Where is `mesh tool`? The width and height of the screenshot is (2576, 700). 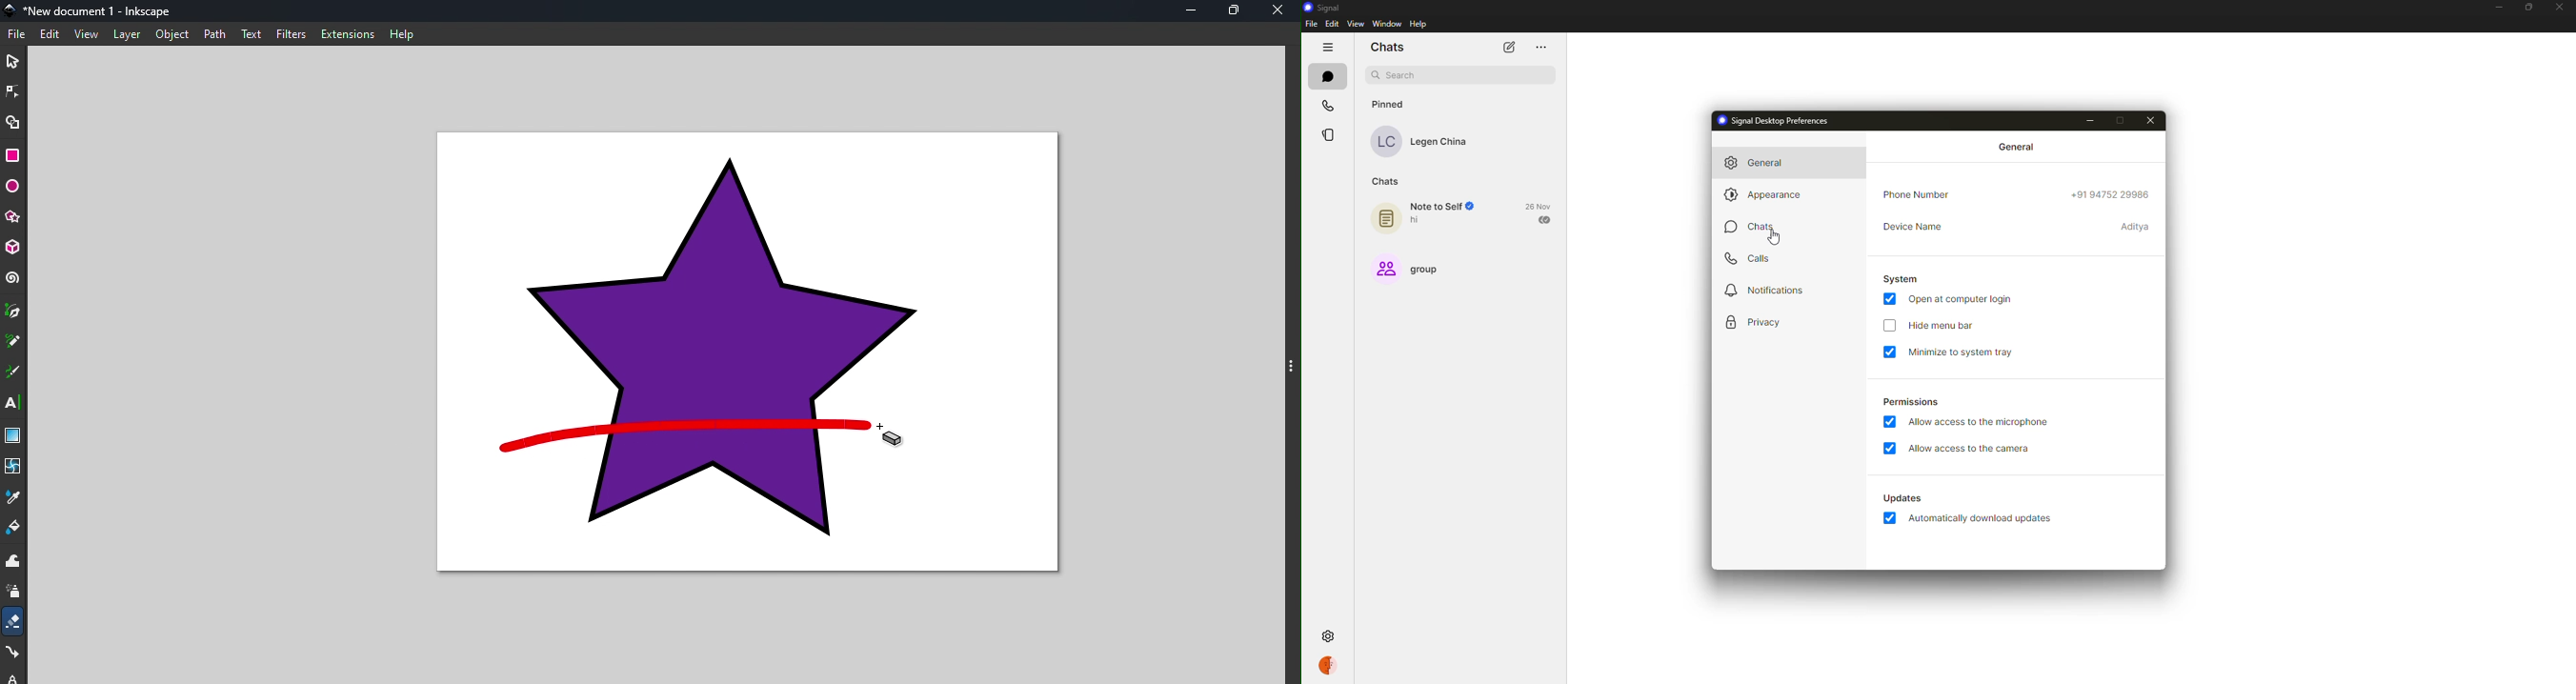 mesh tool is located at coordinates (14, 466).